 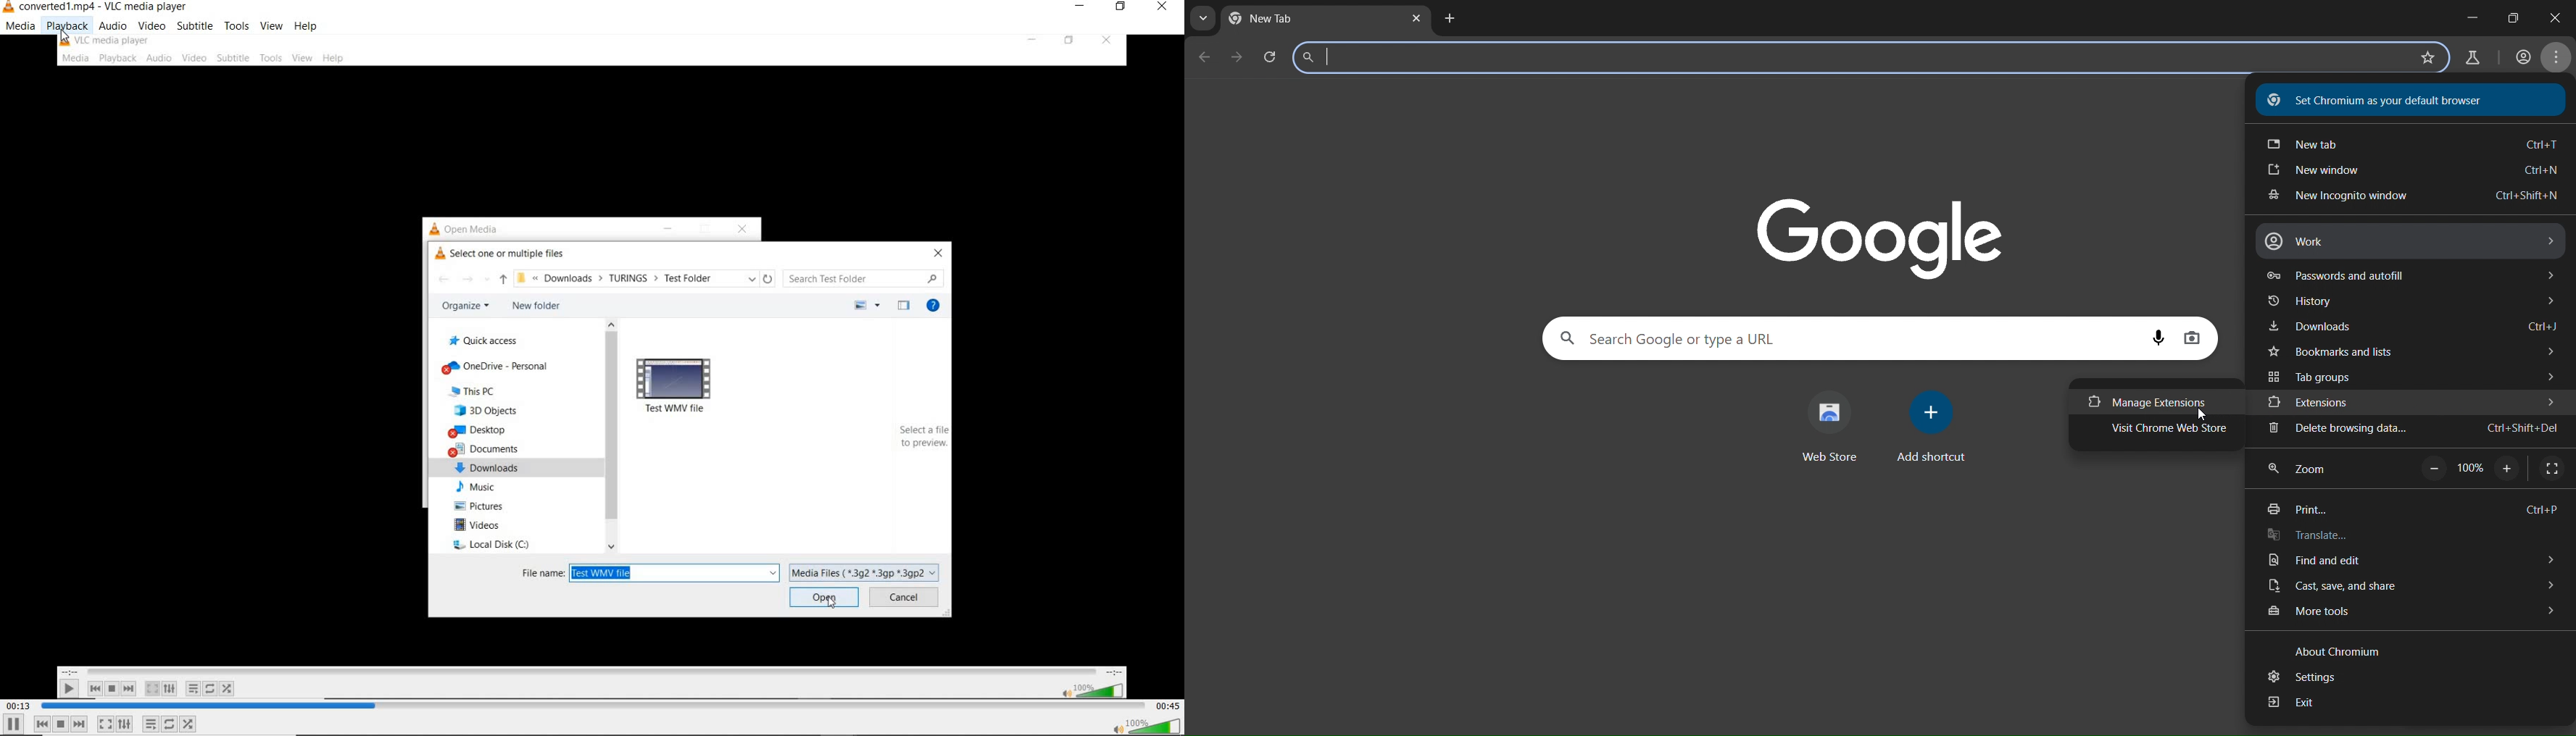 I want to click on search labs, so click(x=1855, y=58).